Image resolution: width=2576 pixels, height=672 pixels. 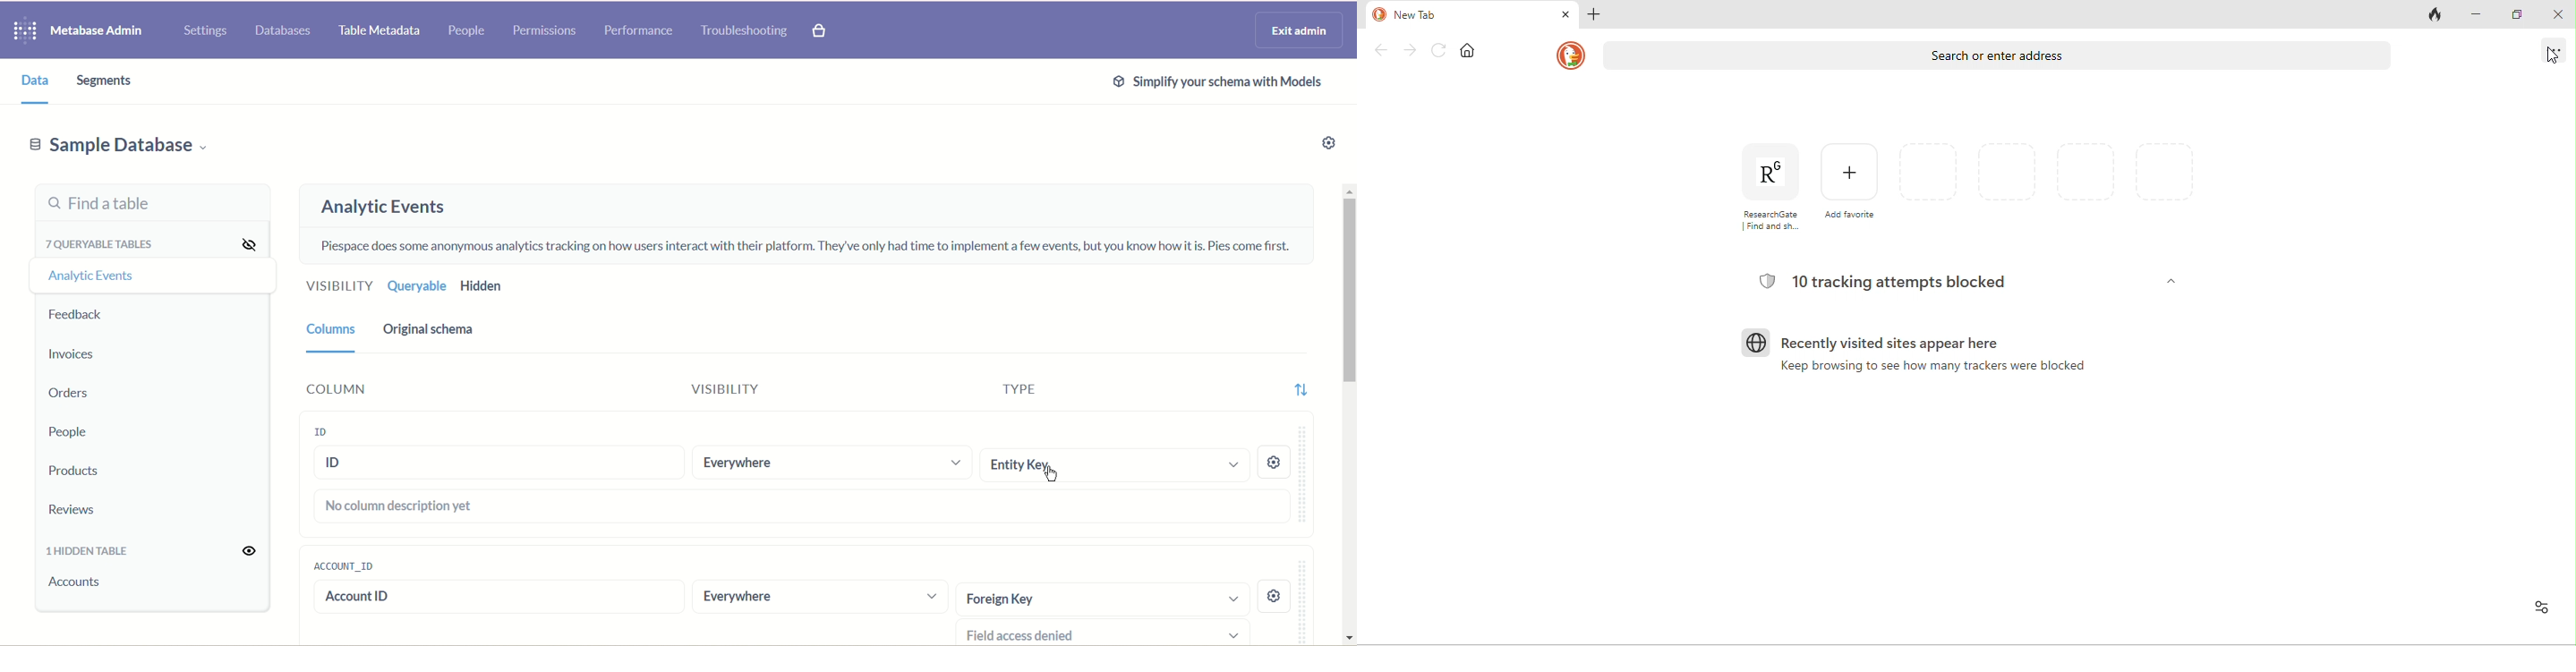 I want to click on ID, so click(x=317, y=434).